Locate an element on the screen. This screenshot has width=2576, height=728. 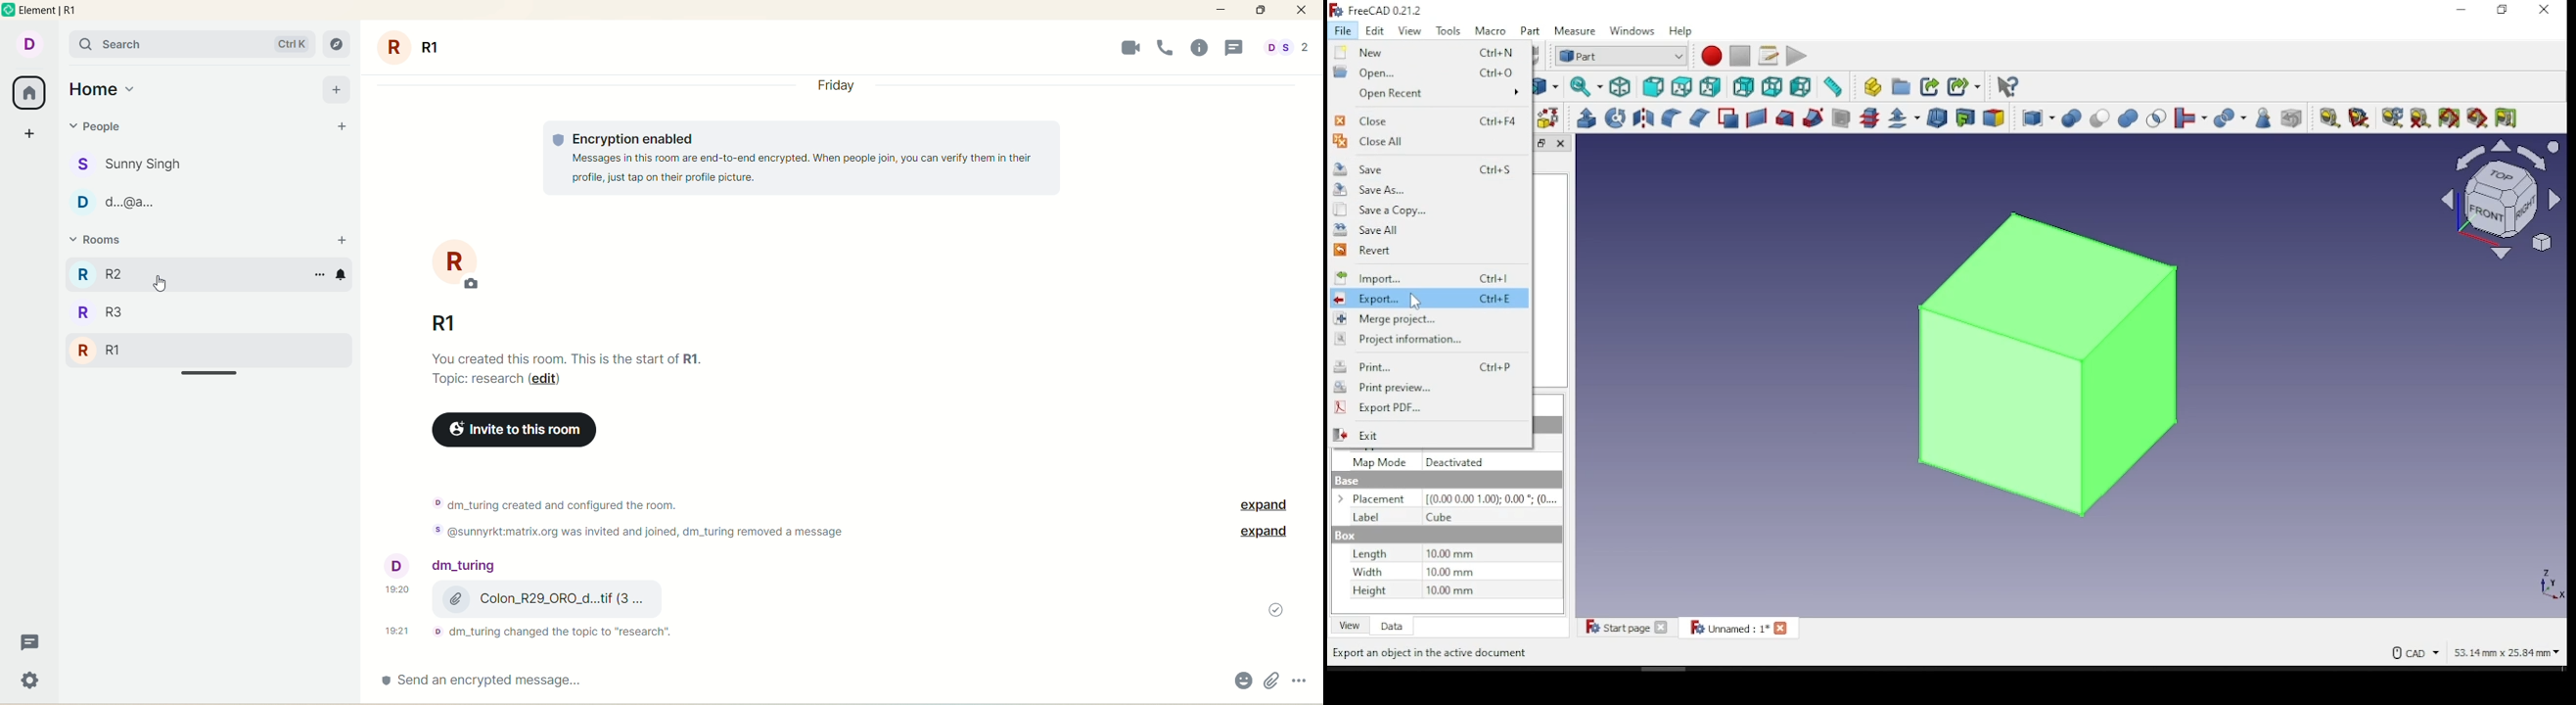
R2 is located at coordinates (110, 315).